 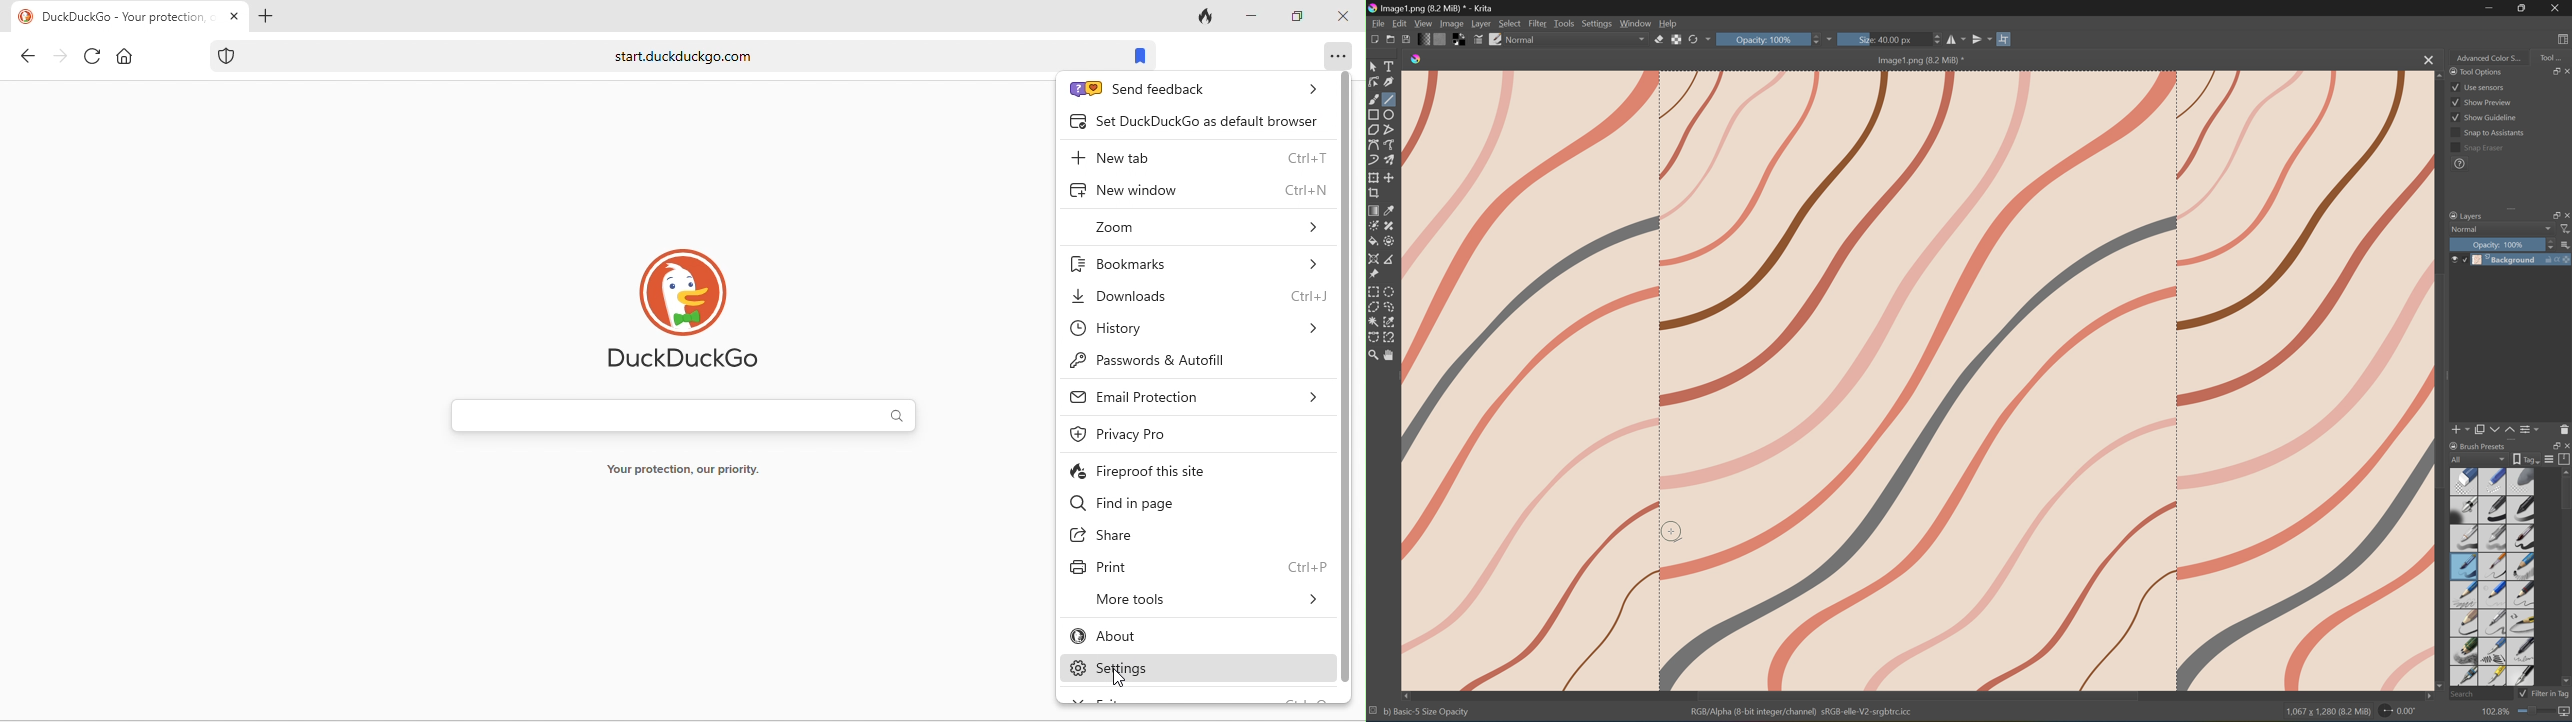 What do you see at coordinates (1416, 60) in the screenshot?
I see `Krita` at bounding box center [1416, 60].